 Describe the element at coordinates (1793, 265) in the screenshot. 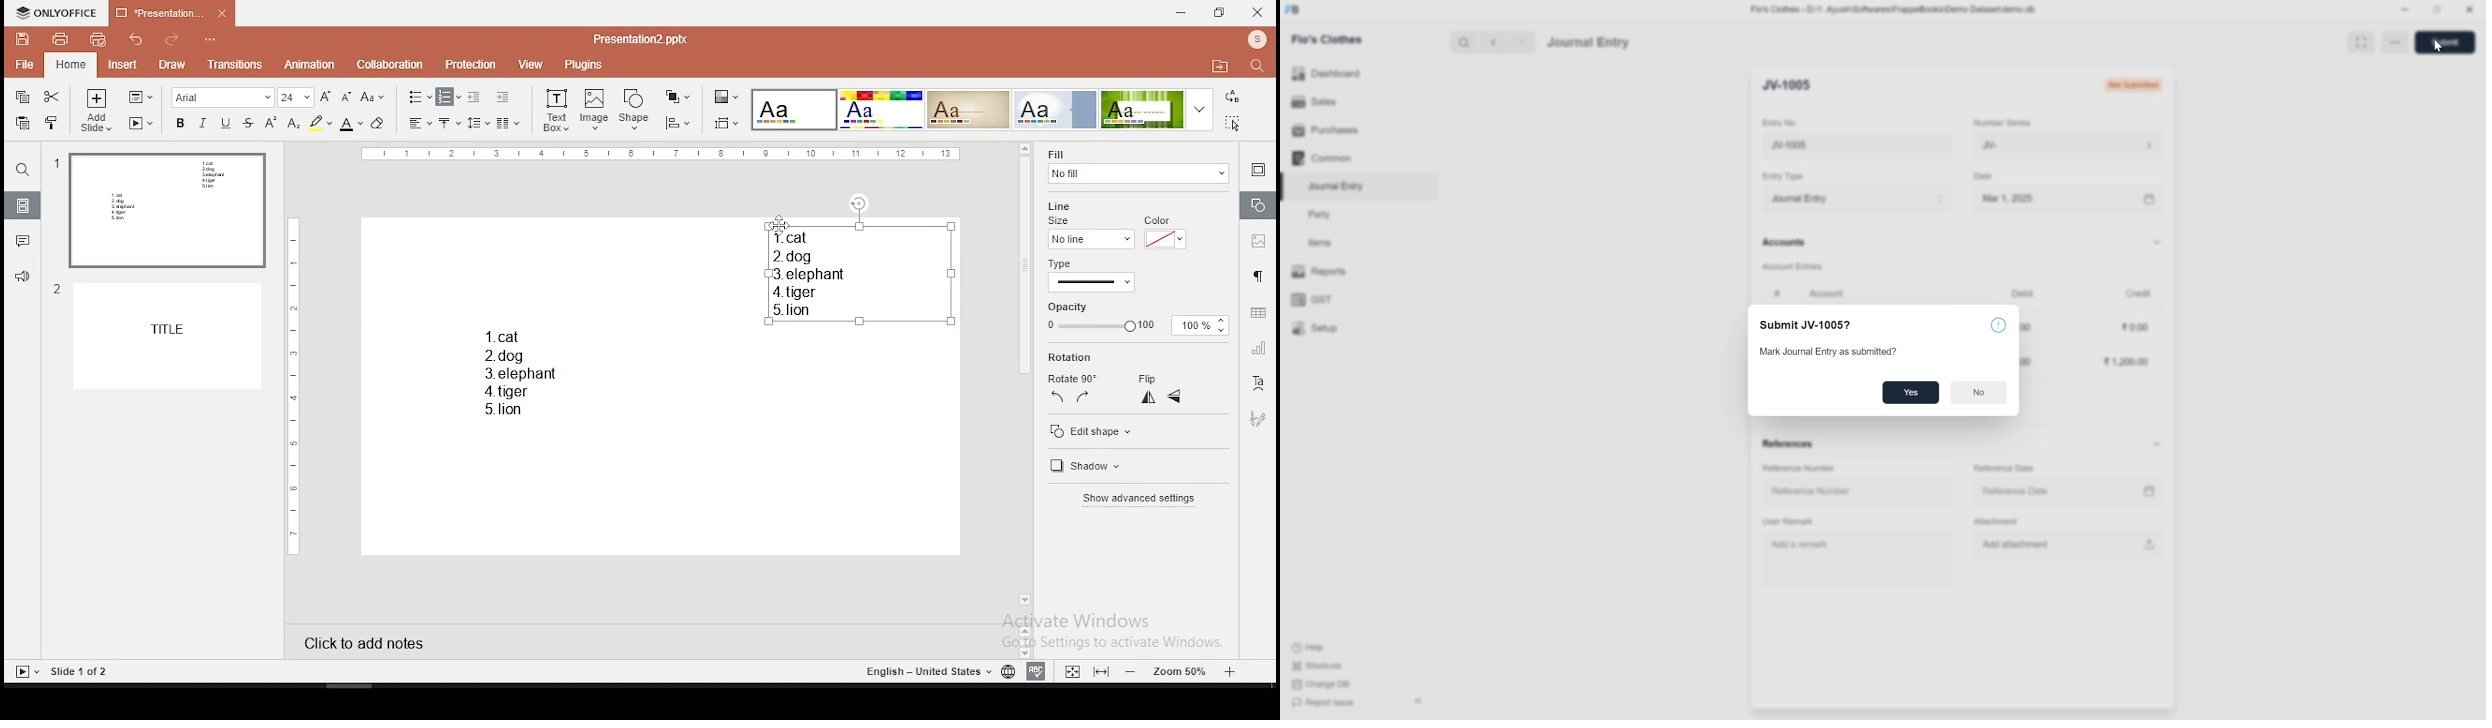

I see `Account Entries` at that location.